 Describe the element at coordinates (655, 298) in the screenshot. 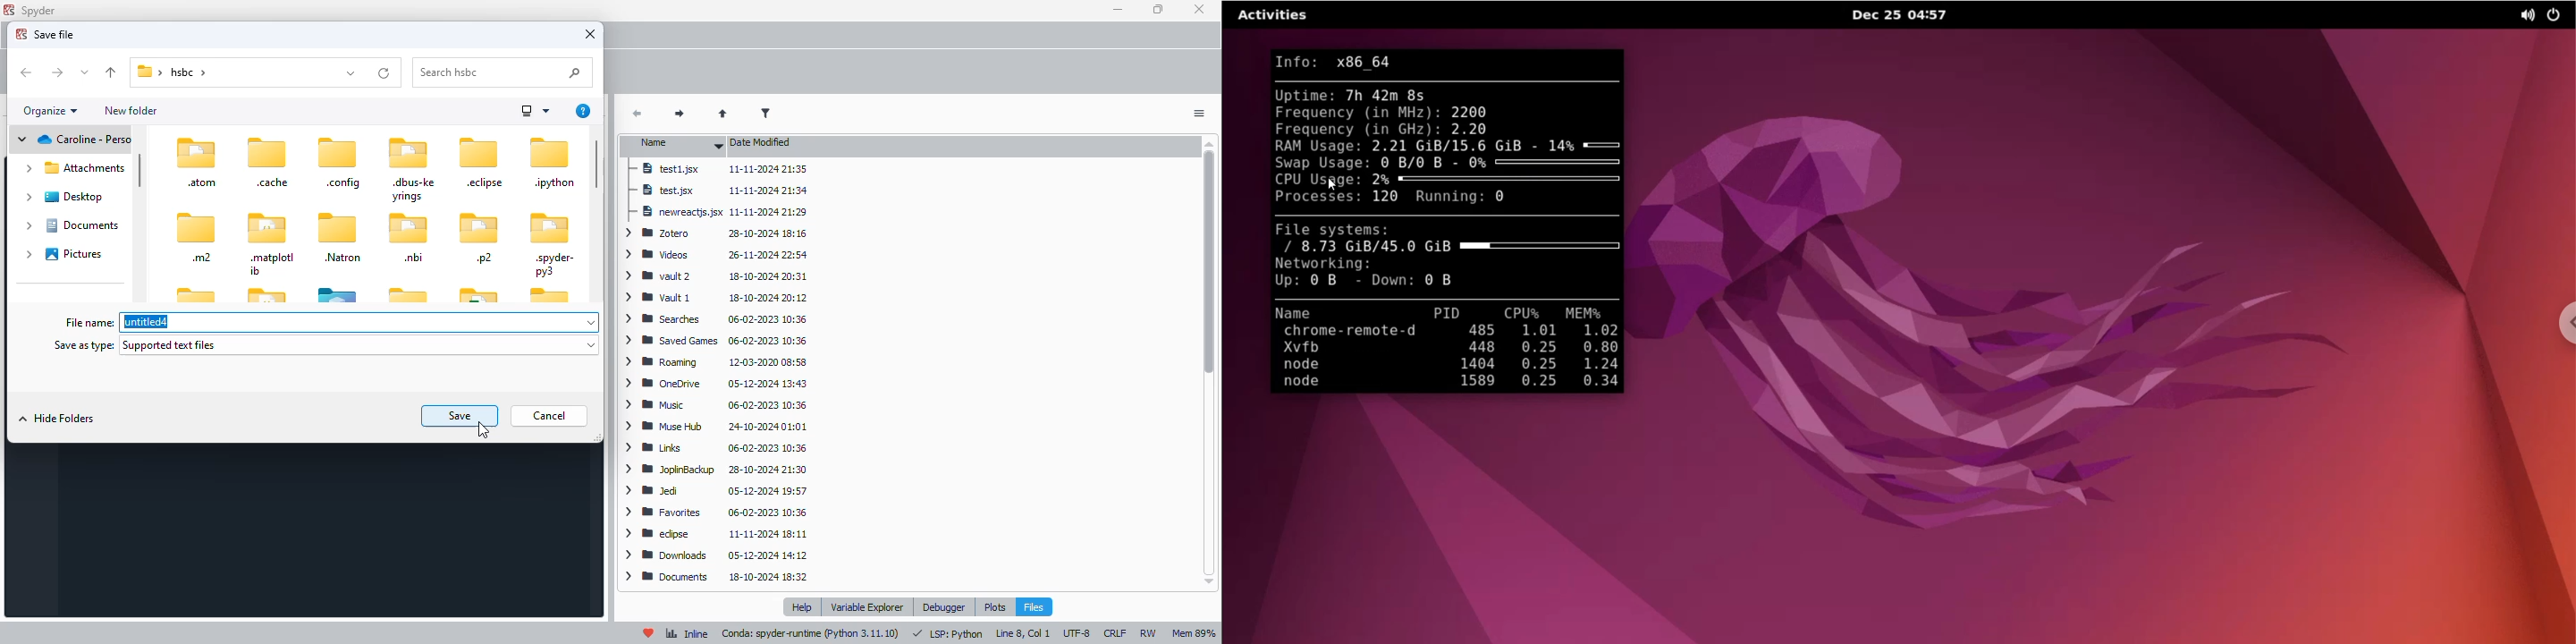

I see `vault 1` at that location.